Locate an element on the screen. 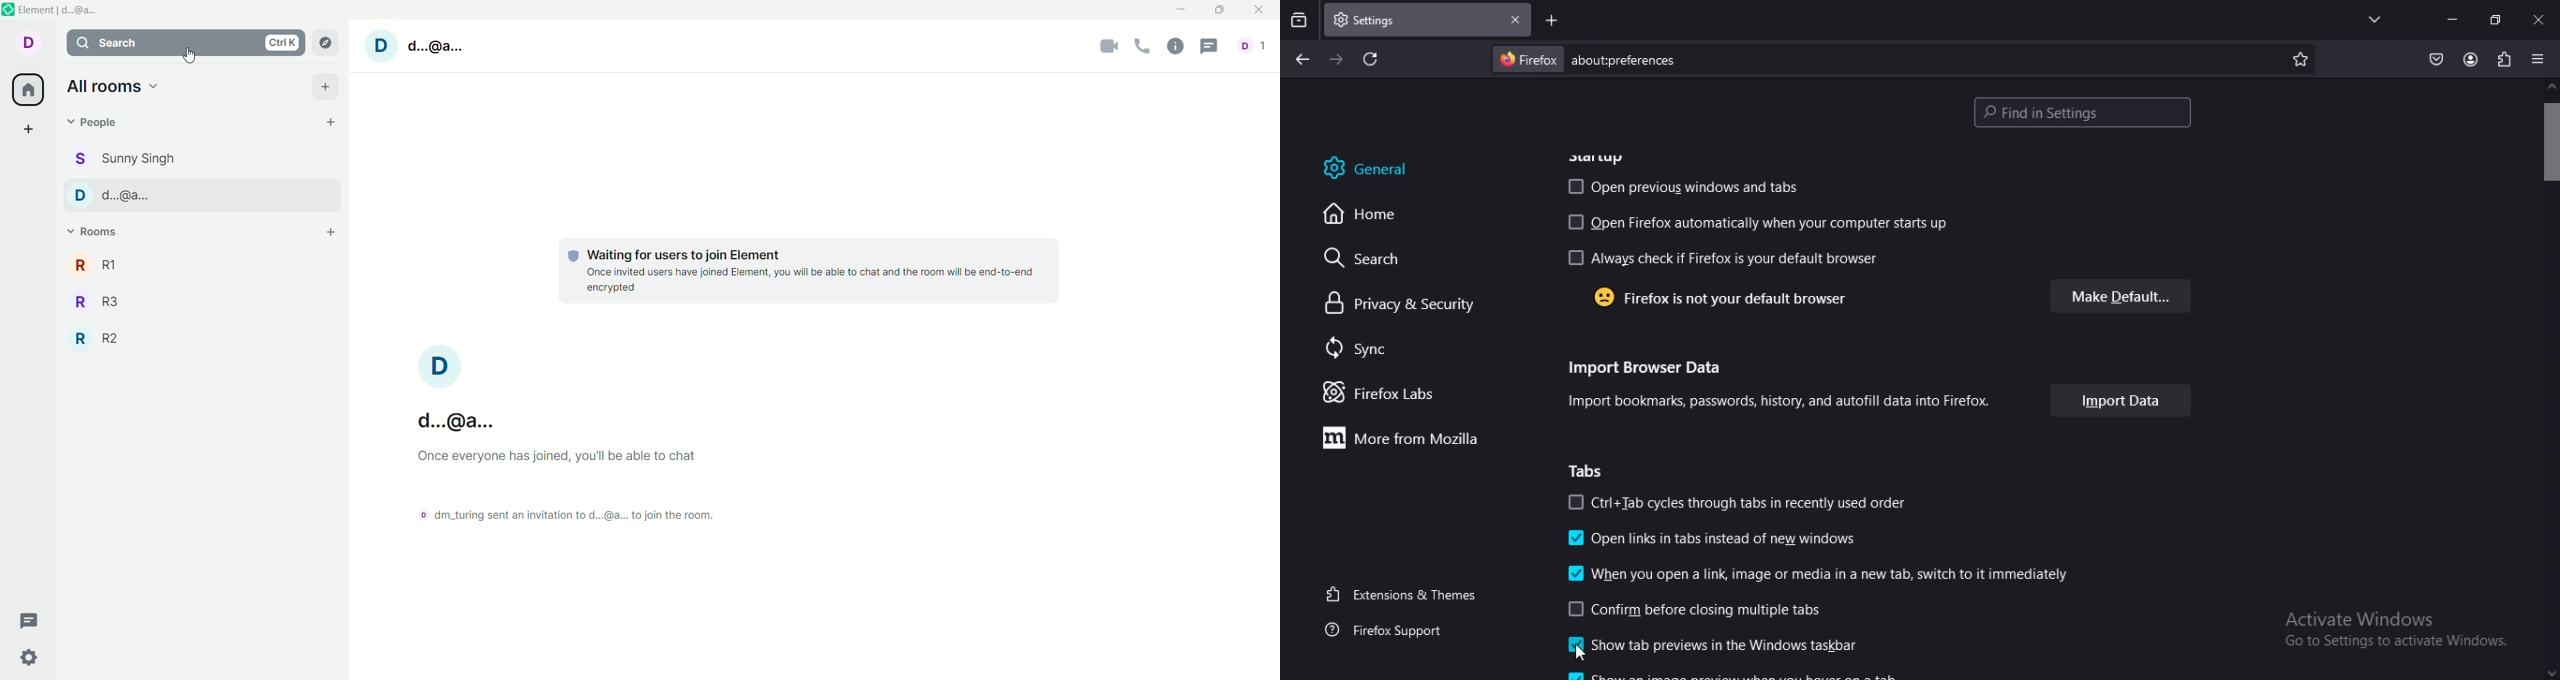 The width and height of the screenshot is (2576, 700). more with firefox is located at coordinates (1394, 438).